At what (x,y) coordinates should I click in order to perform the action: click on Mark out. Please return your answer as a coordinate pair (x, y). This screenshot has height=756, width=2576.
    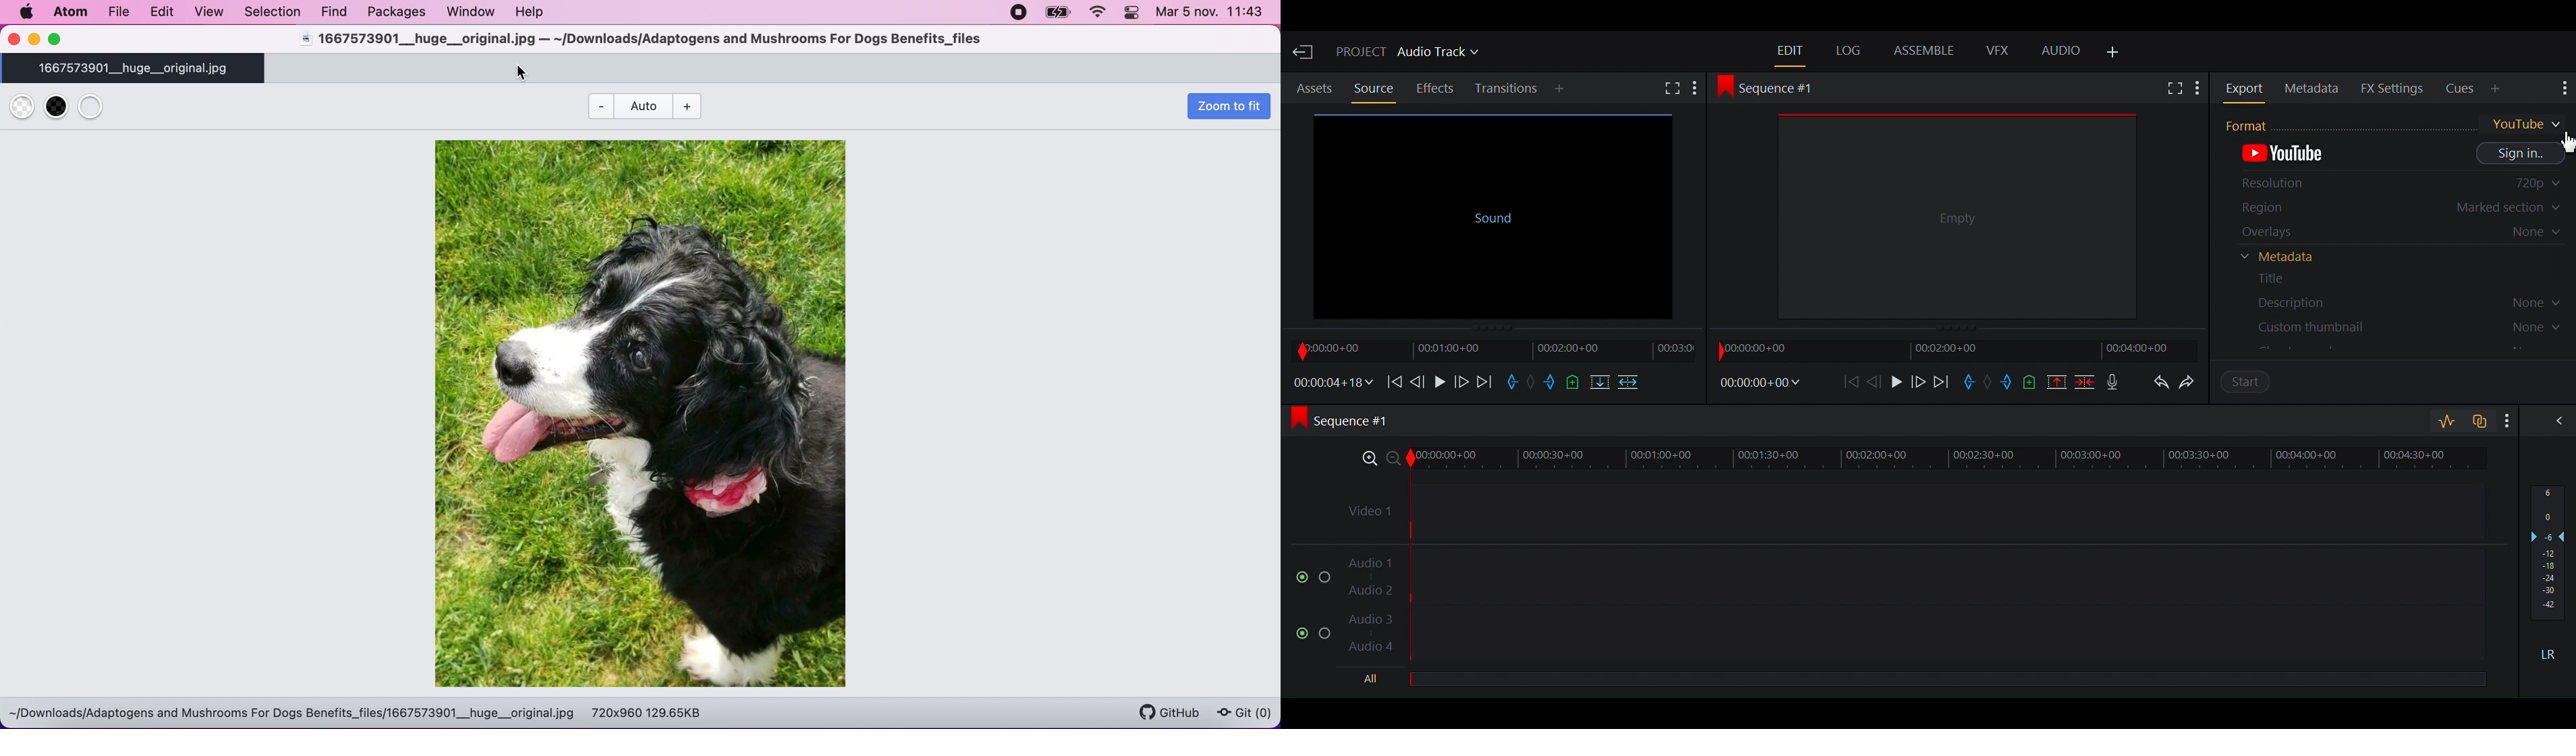
    Looking at the image, I should click on (1551, 383).